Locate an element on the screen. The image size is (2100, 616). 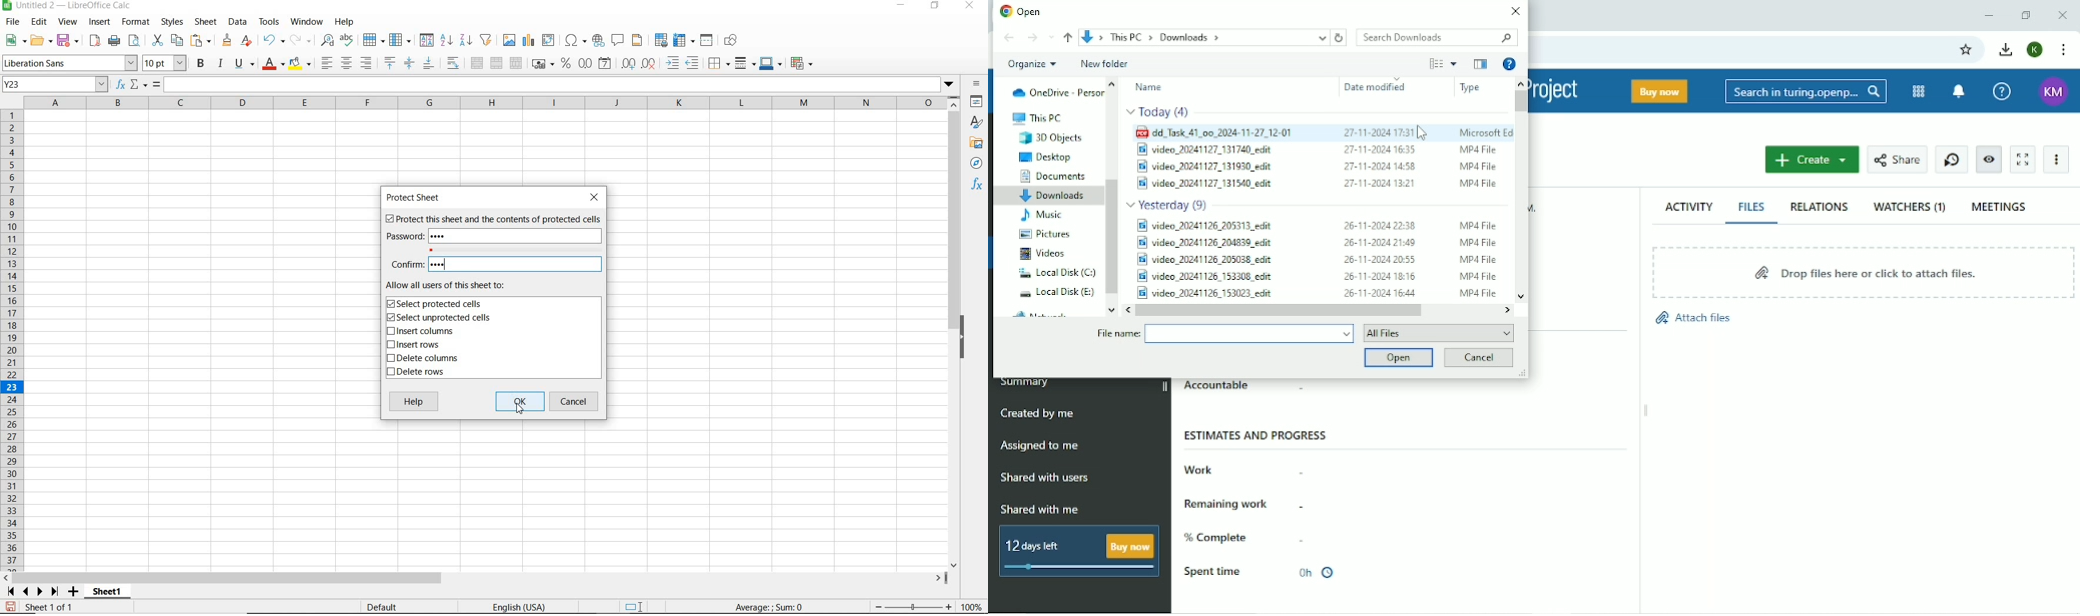
FREEZE ROWS AND COLUMNS is located at coordinates (685, 39).